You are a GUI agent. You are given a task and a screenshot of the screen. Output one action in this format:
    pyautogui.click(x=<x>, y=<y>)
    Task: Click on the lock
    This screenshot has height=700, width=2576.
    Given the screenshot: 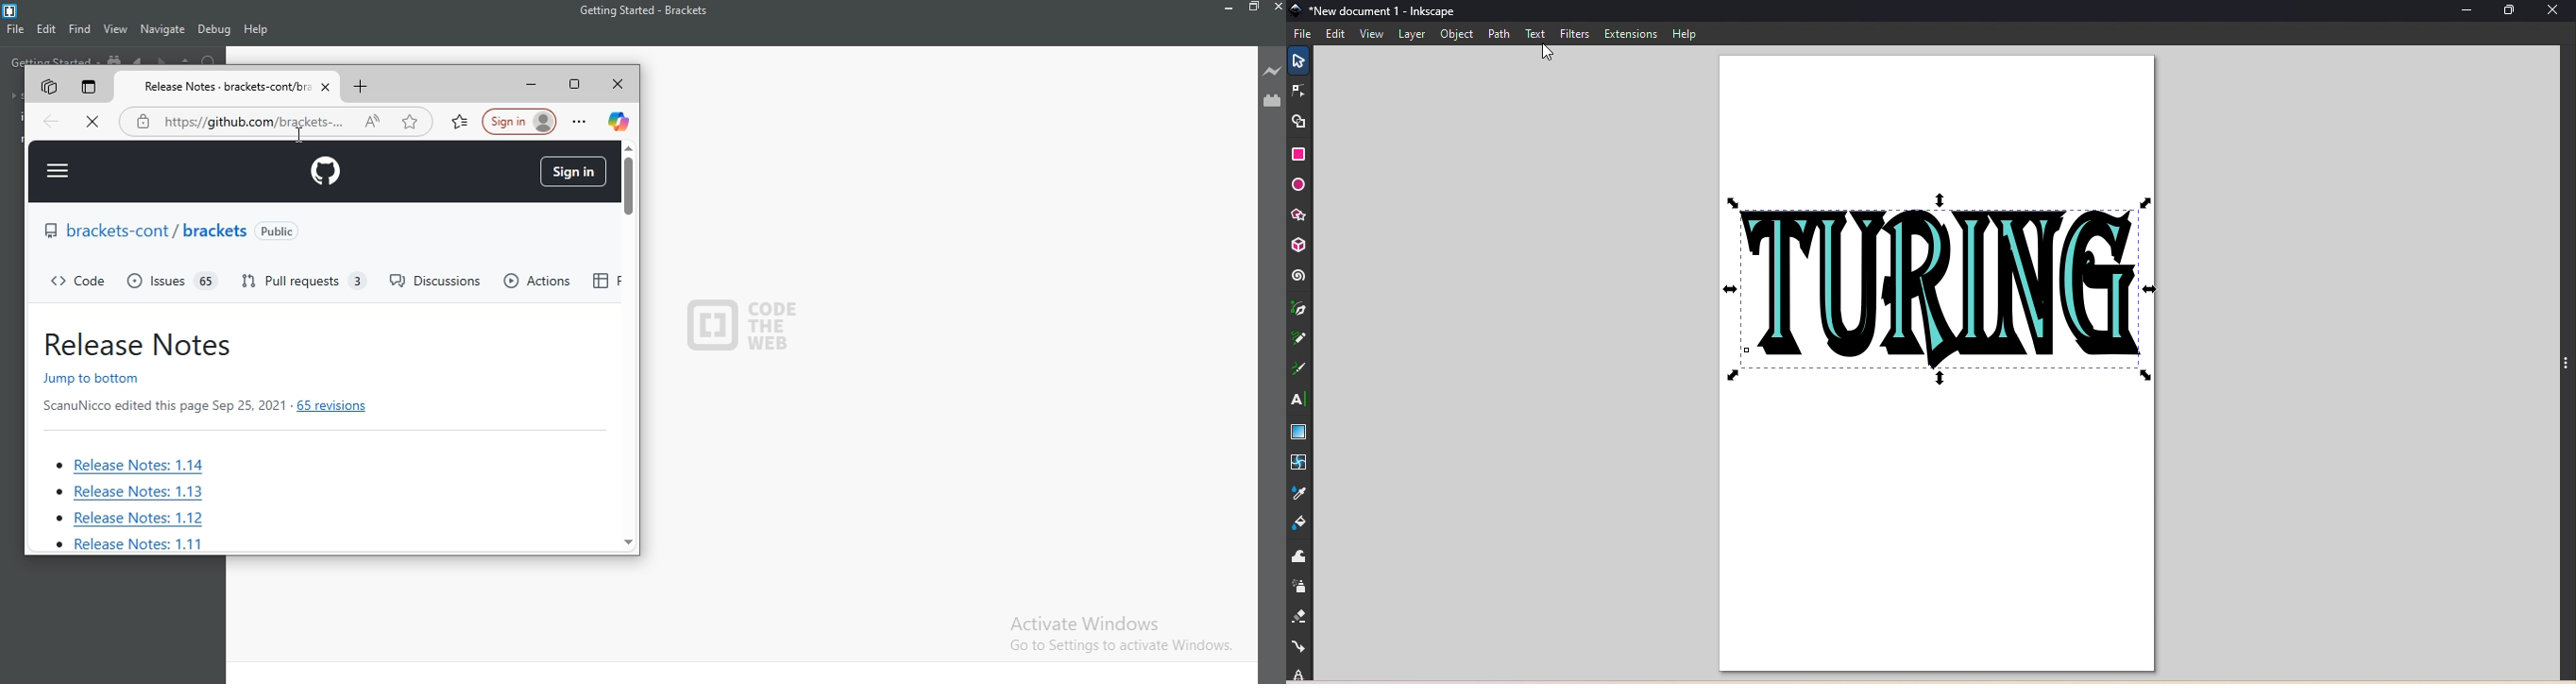 What is the action you would take?
    pyautogui.click(x=1300, y=674)
    